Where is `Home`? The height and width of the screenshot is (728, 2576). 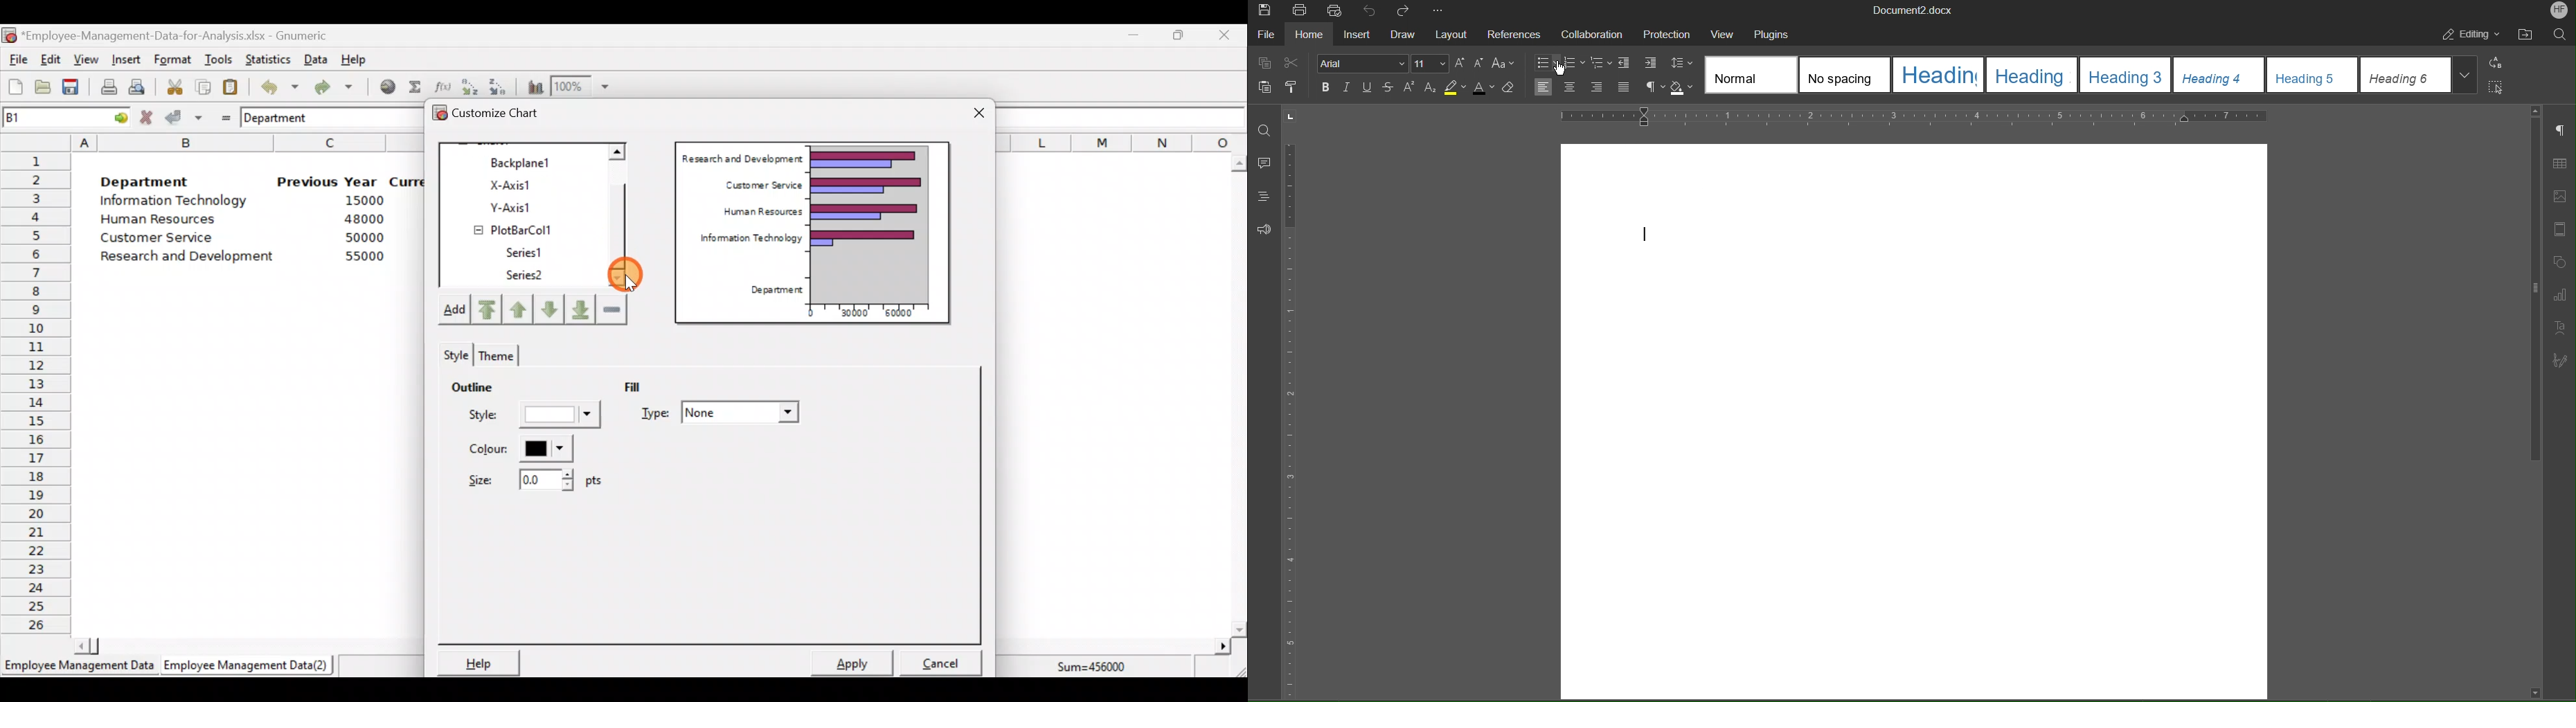 Home is located at coordinates (1309, 35).